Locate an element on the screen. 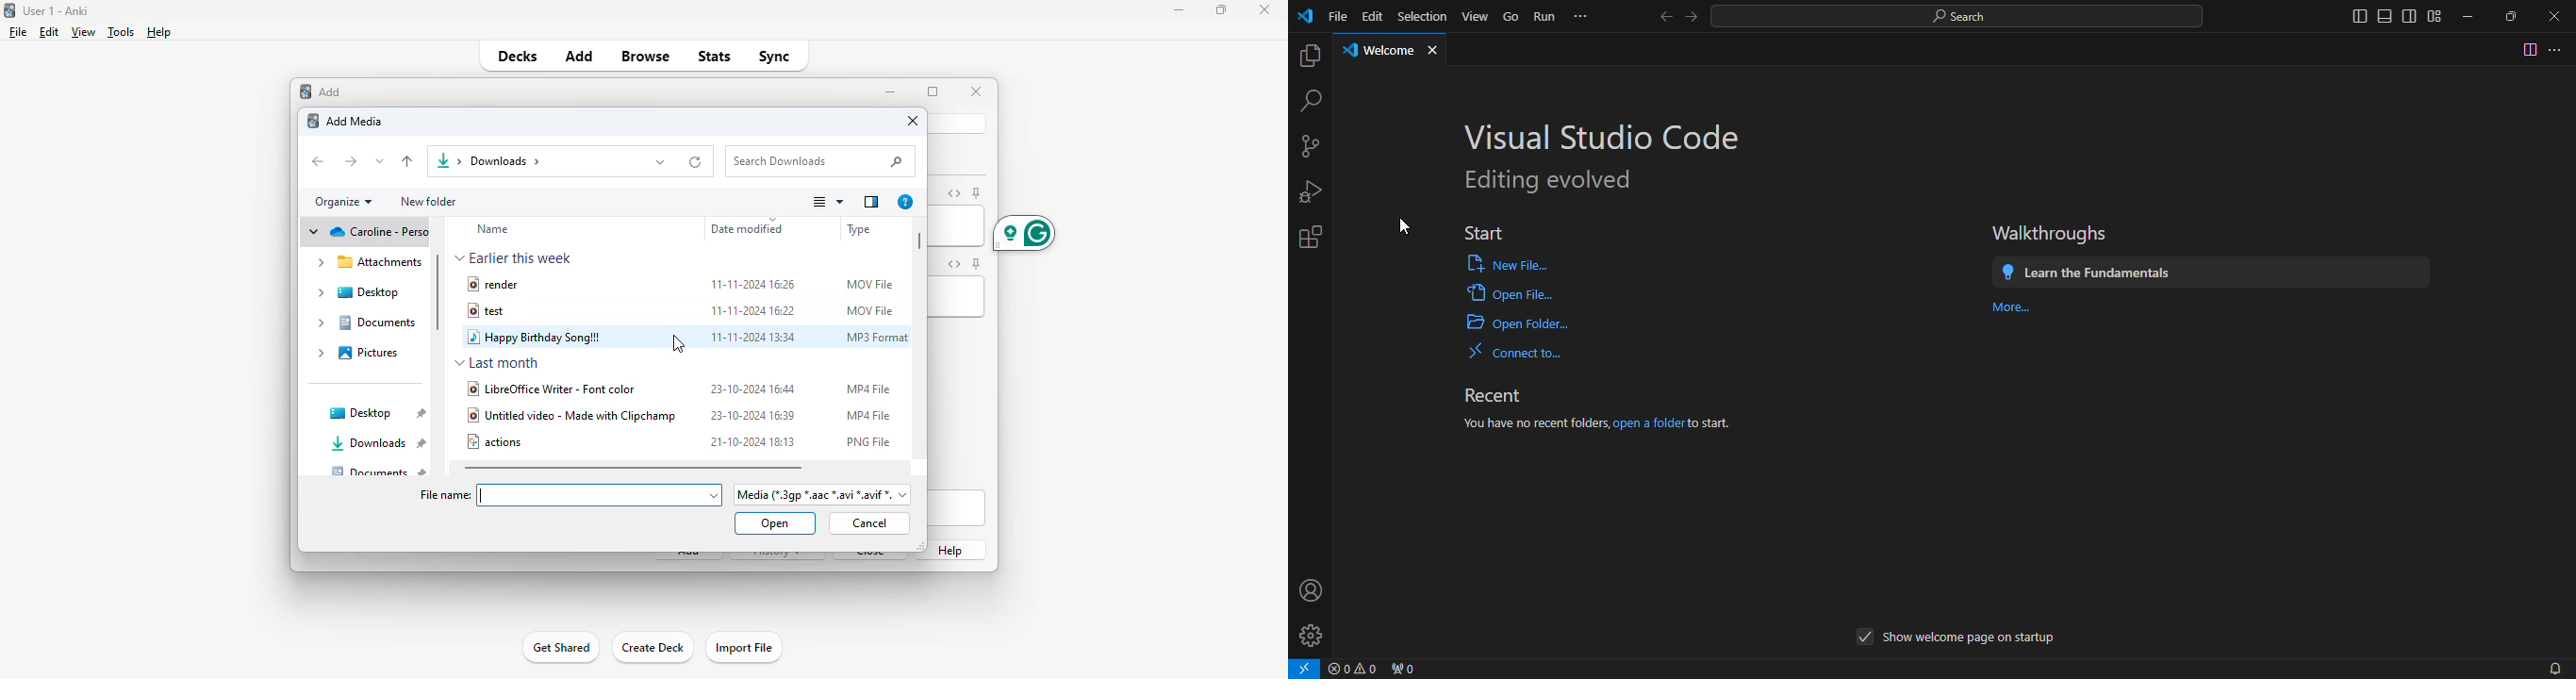 The height and width of the screenshot is (700, 2576). MP3 format is located at coordinates (877, 337).